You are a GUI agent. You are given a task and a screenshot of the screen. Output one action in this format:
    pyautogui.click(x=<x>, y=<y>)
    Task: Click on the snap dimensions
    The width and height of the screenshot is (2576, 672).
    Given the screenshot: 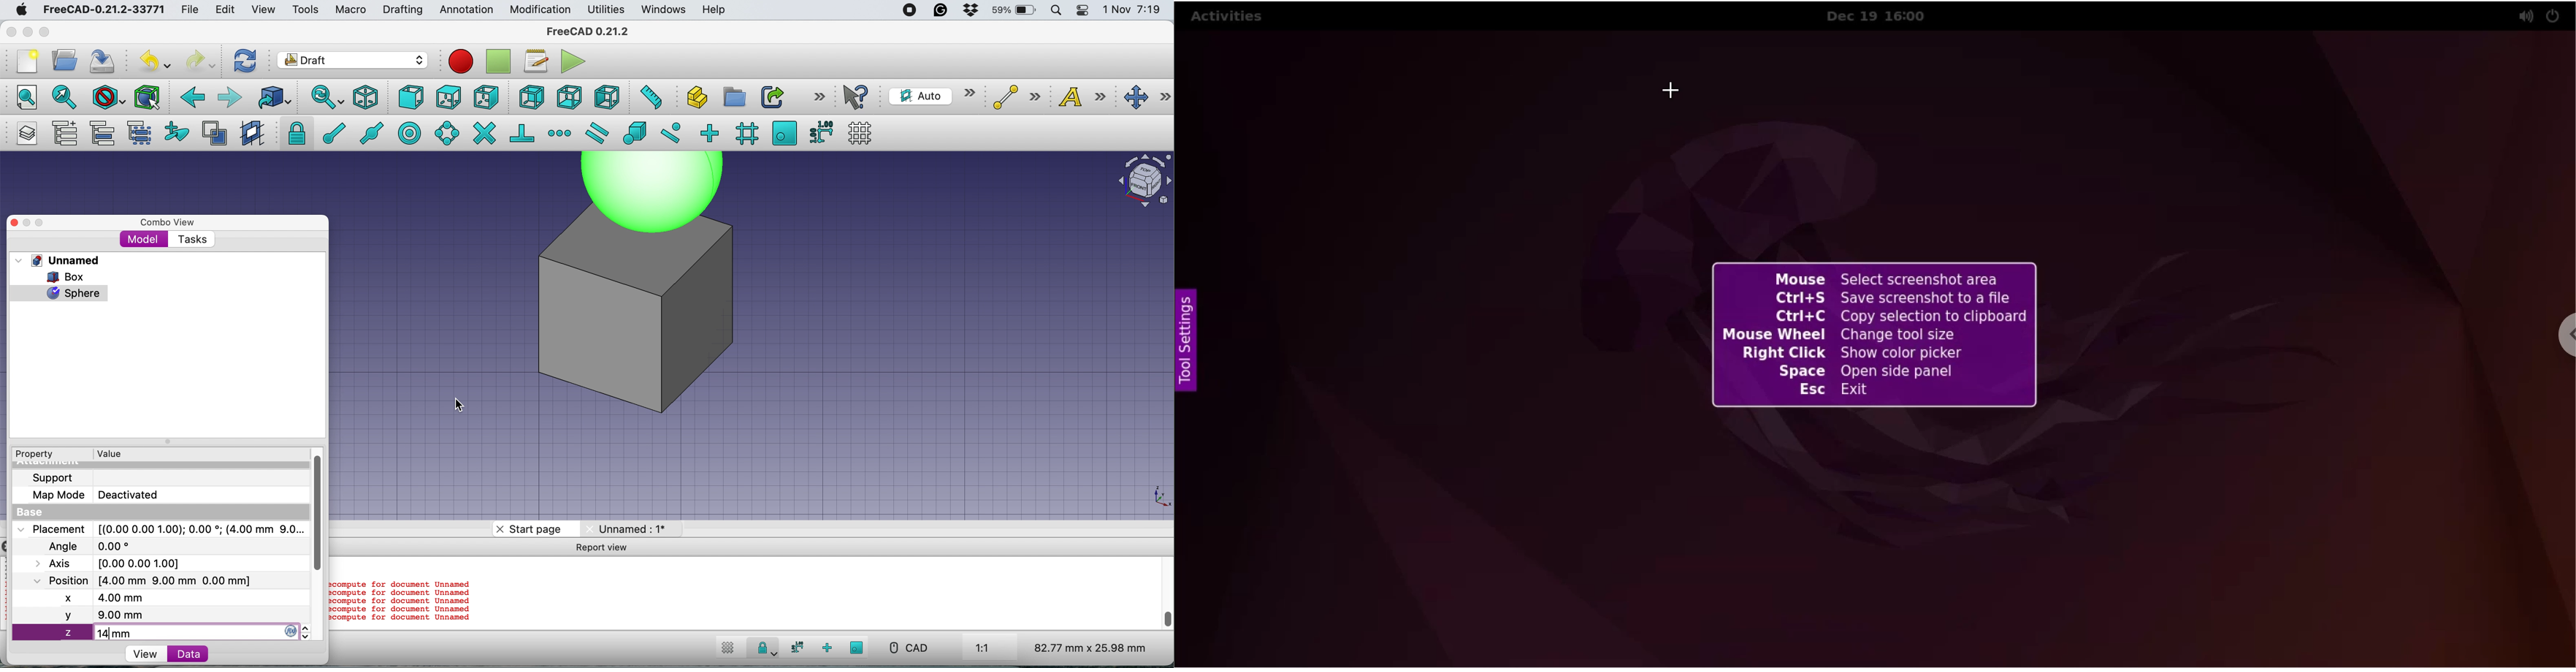 What is the action you would take?
    pyautogui.click(x=795, y=648)
    